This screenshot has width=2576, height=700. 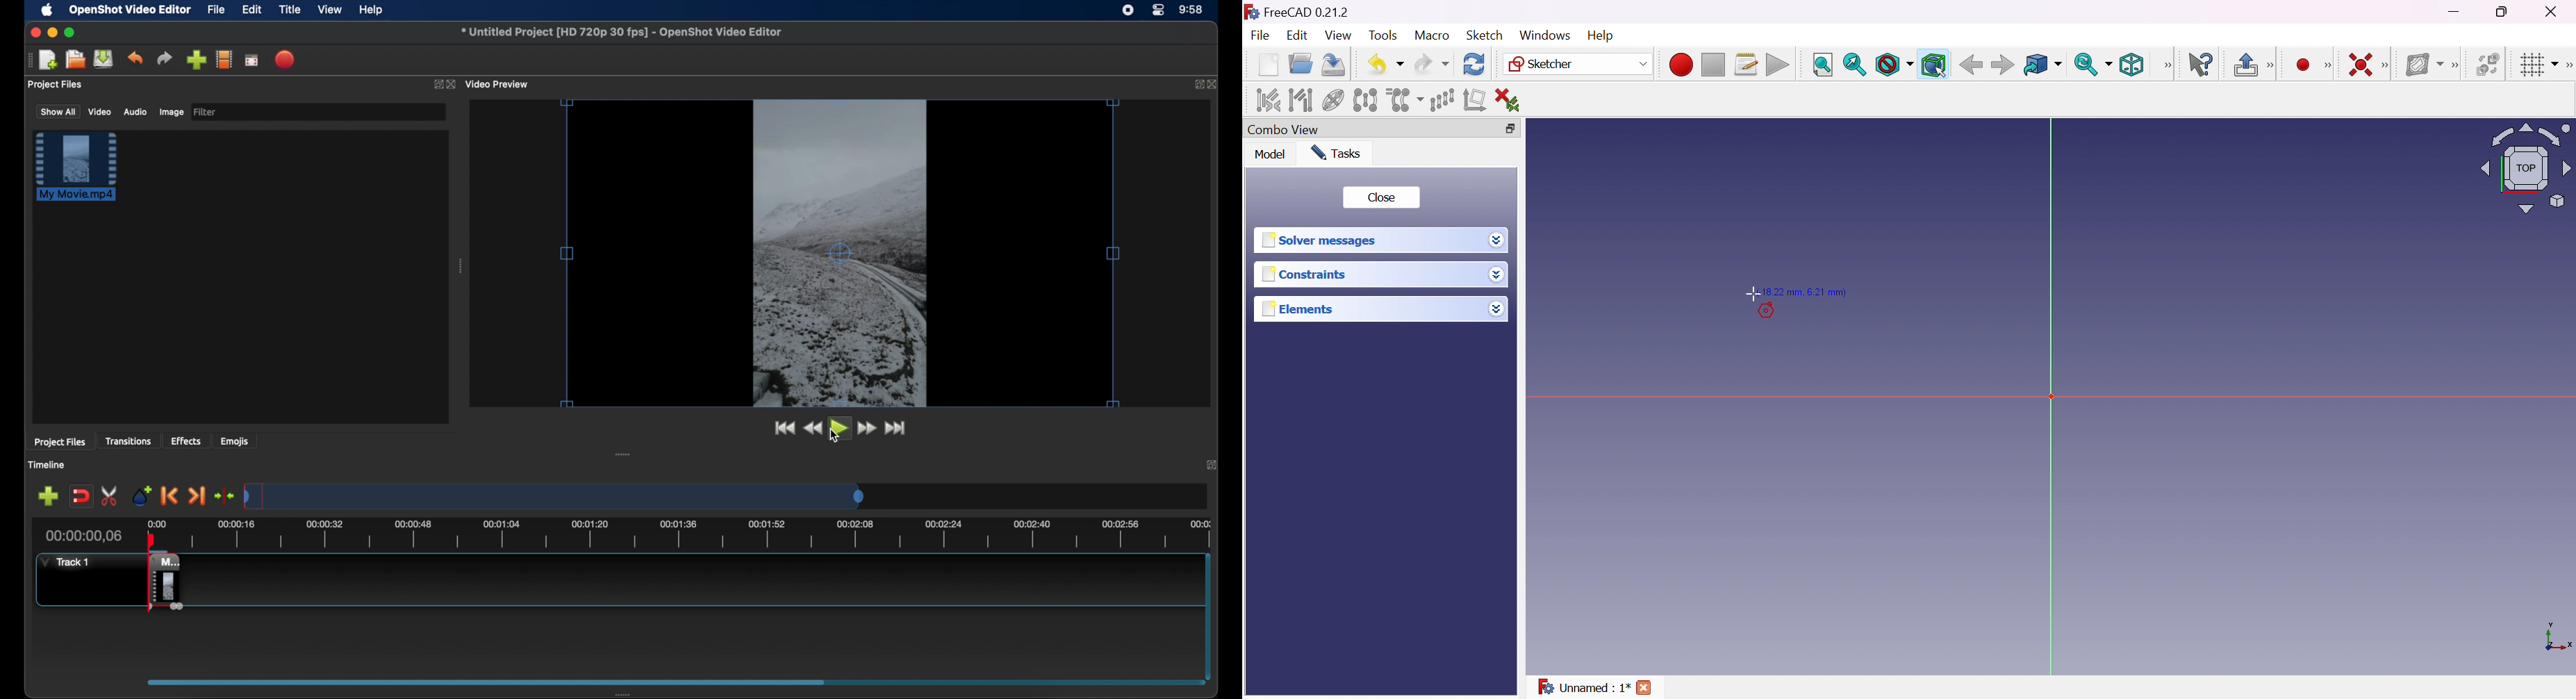 What do you see at coordinates (1339, 35) in the screenshot?
I see `View` at bounding box center [1339, 35].